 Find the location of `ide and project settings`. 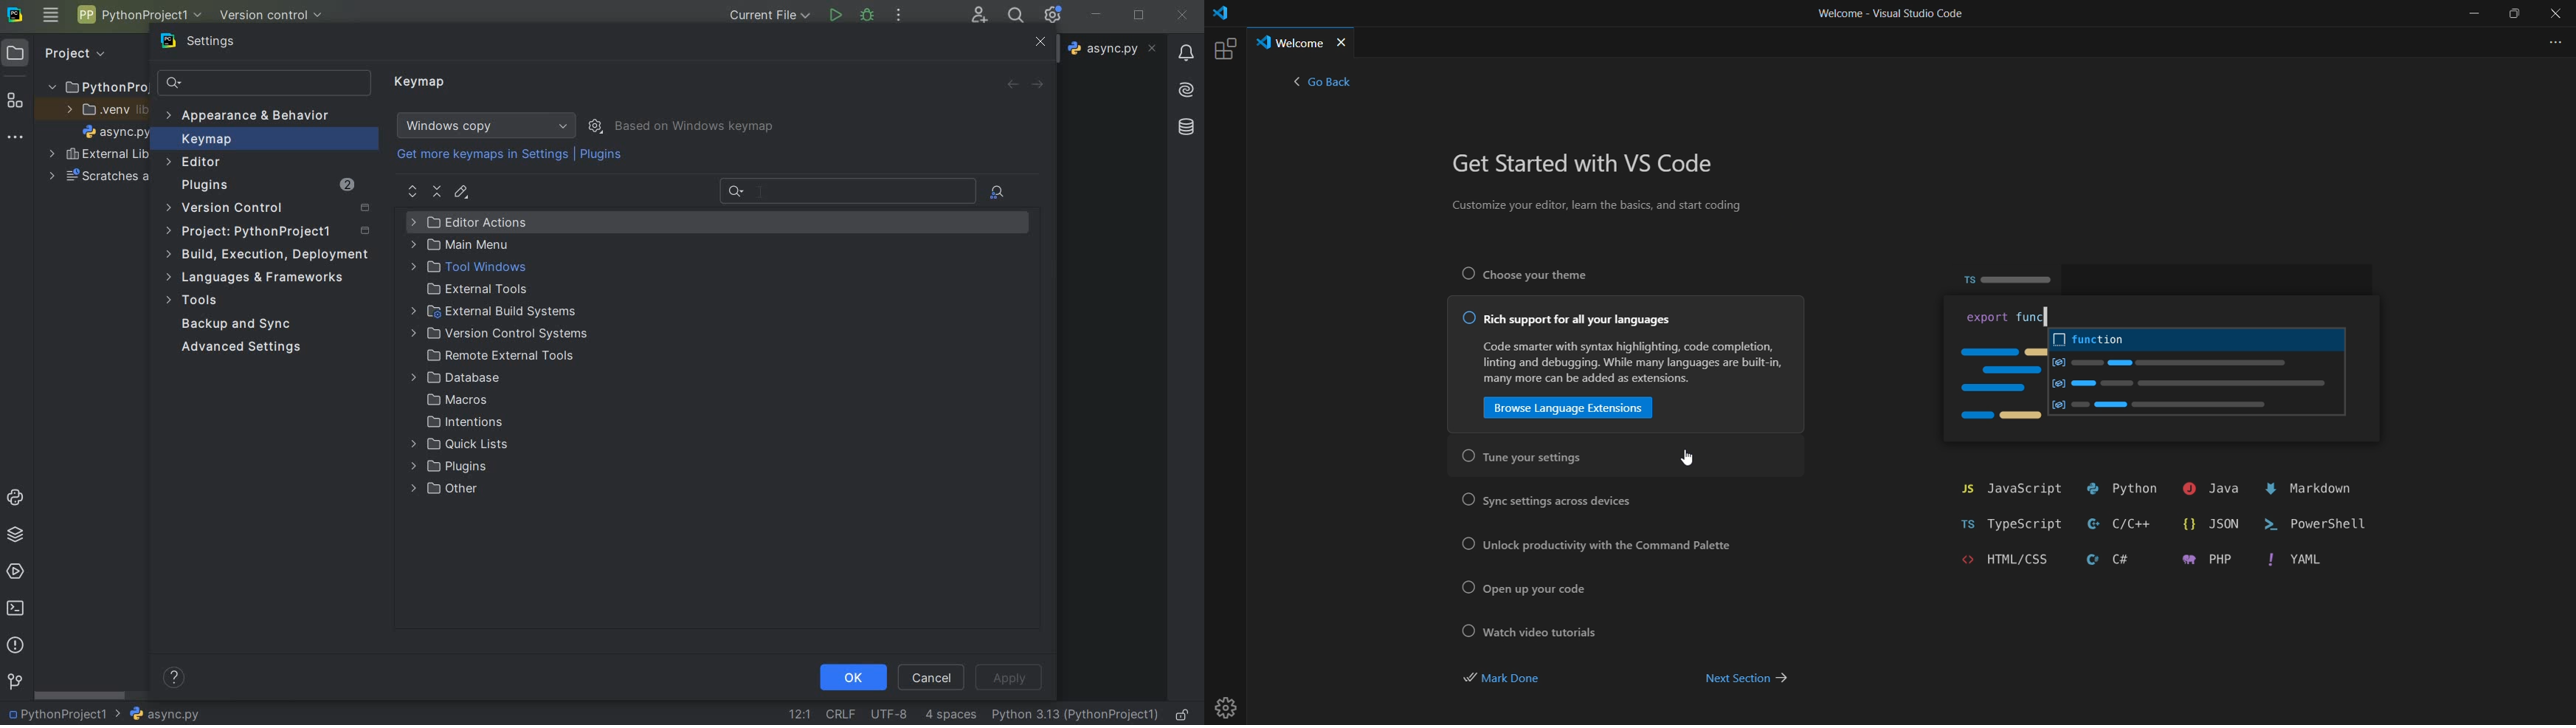

ide and project settings is located at coordinates (1054, 15).